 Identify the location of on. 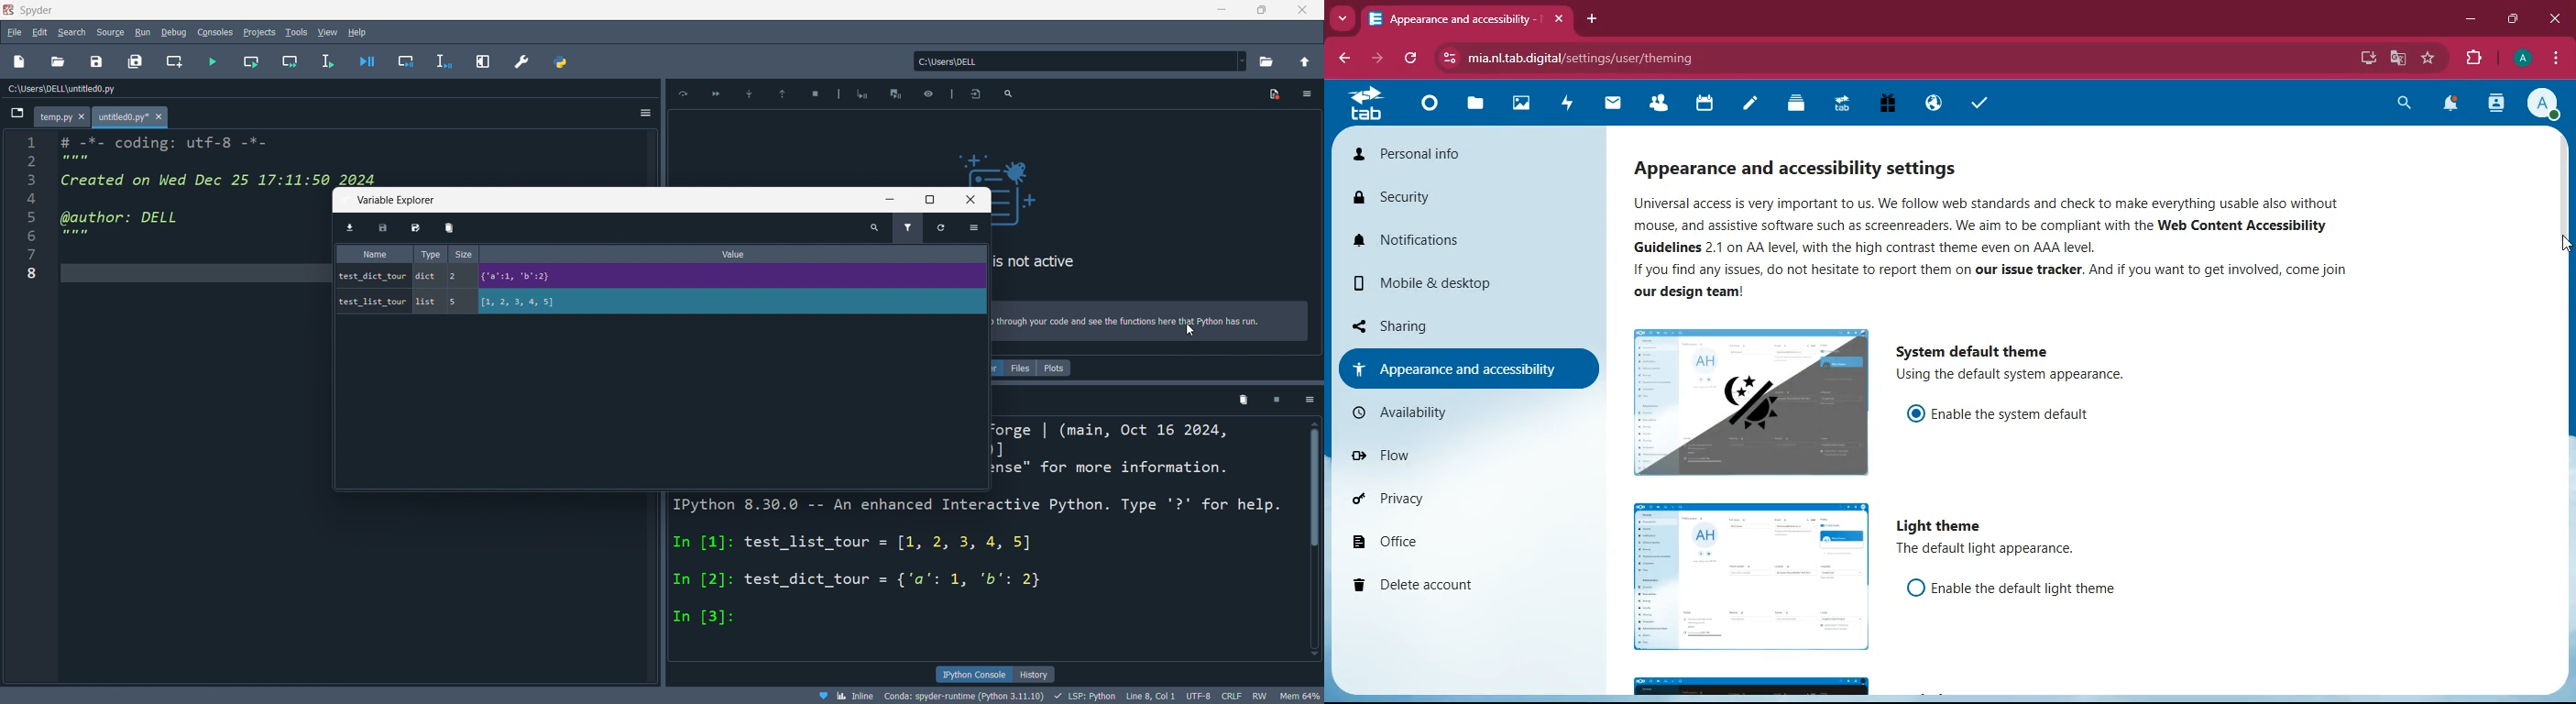
(1917, 413).